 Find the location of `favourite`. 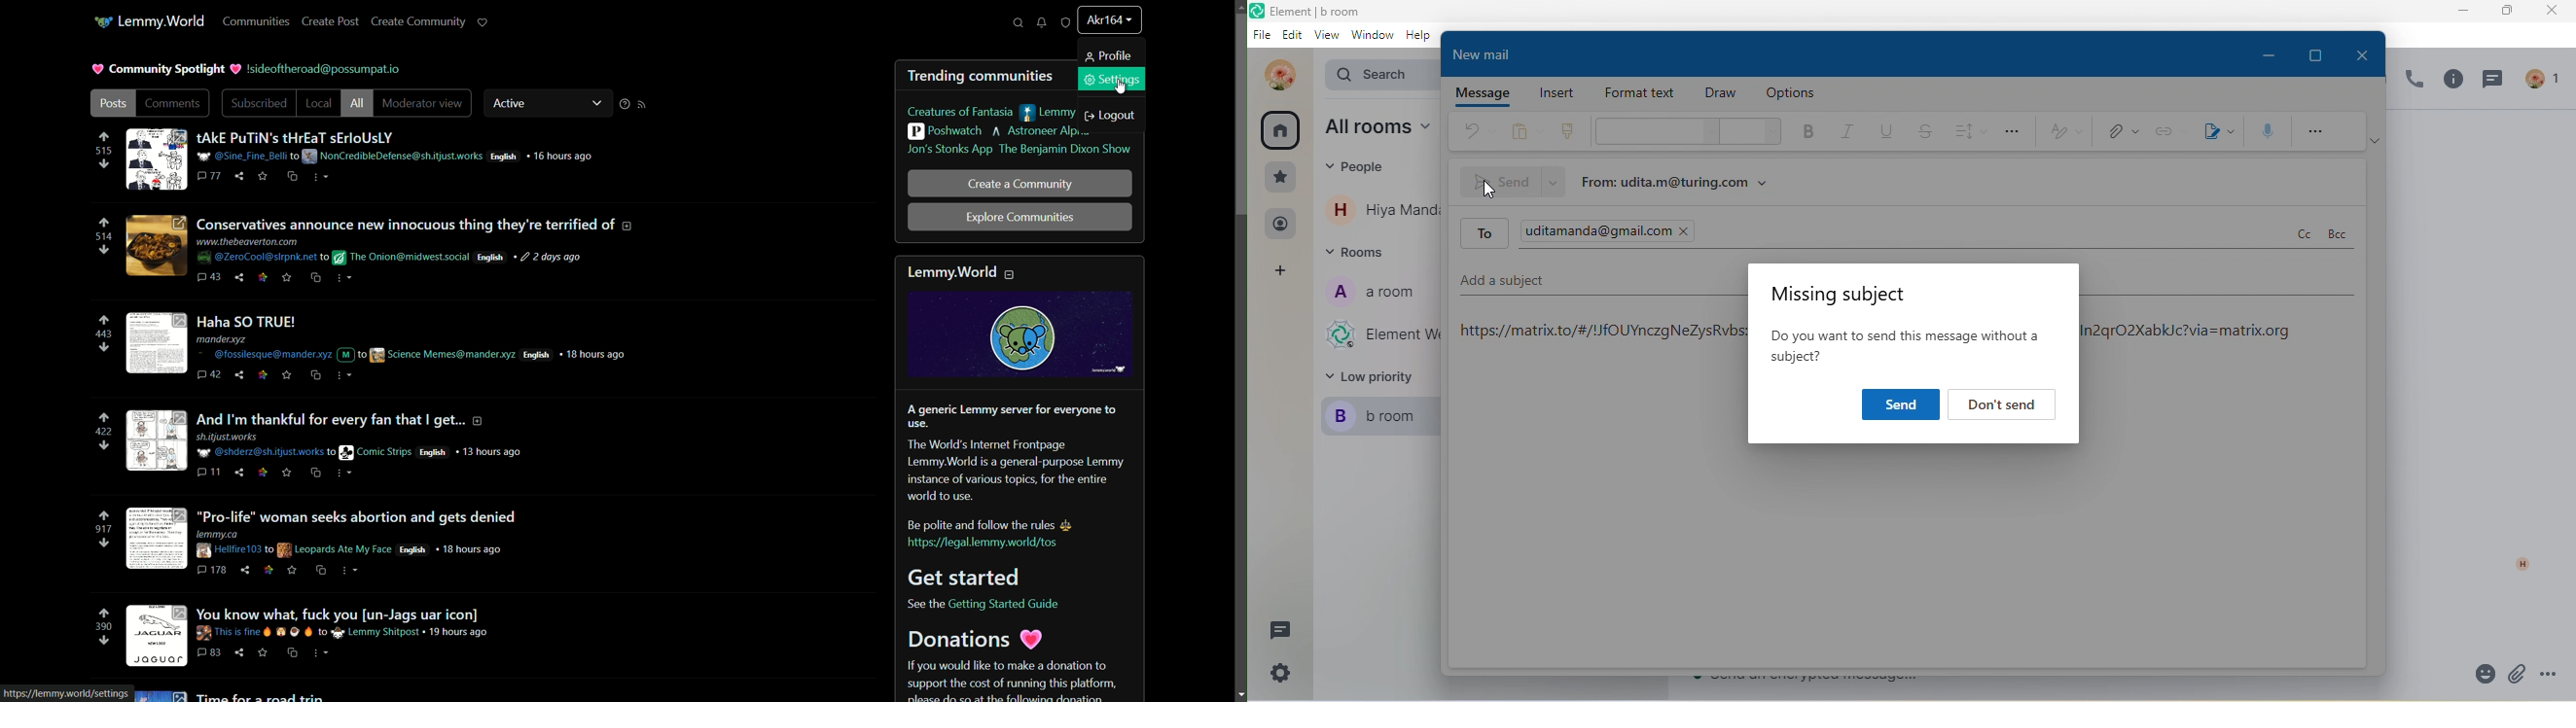

favourite is located at coordinates (1281, 177).